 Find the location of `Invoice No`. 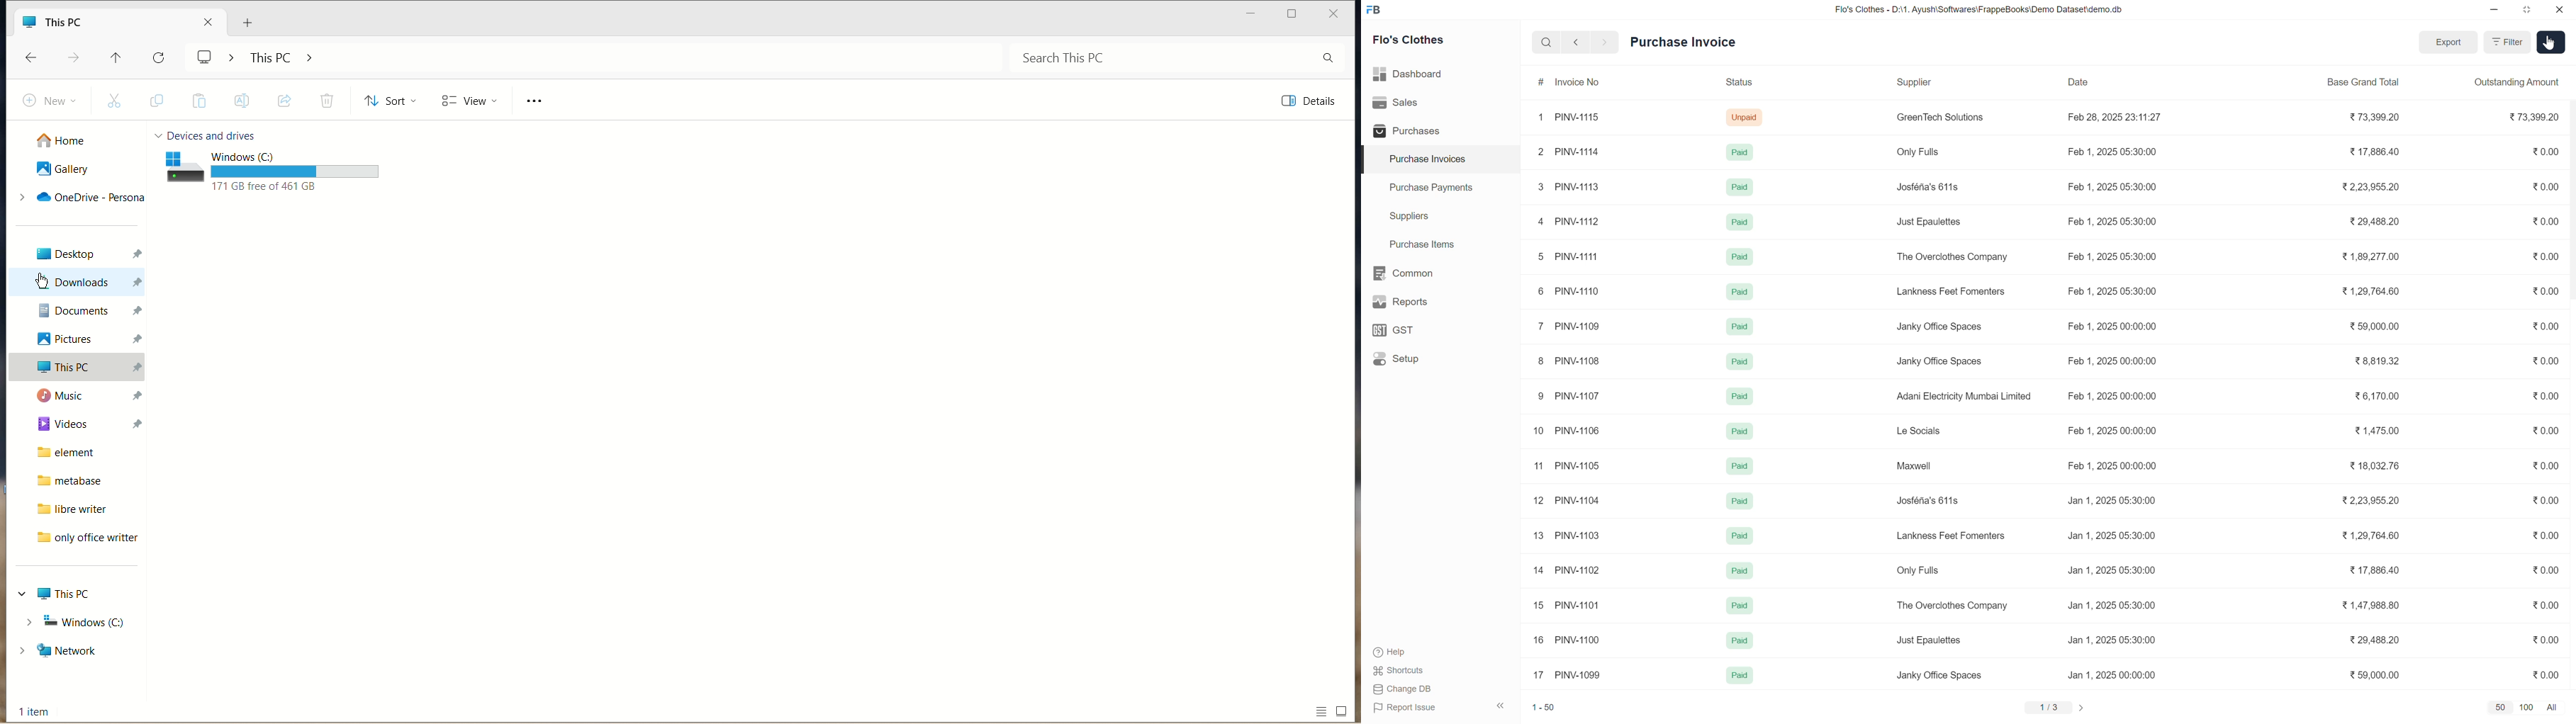

Invoice No is located at coordinates (1580, 83).